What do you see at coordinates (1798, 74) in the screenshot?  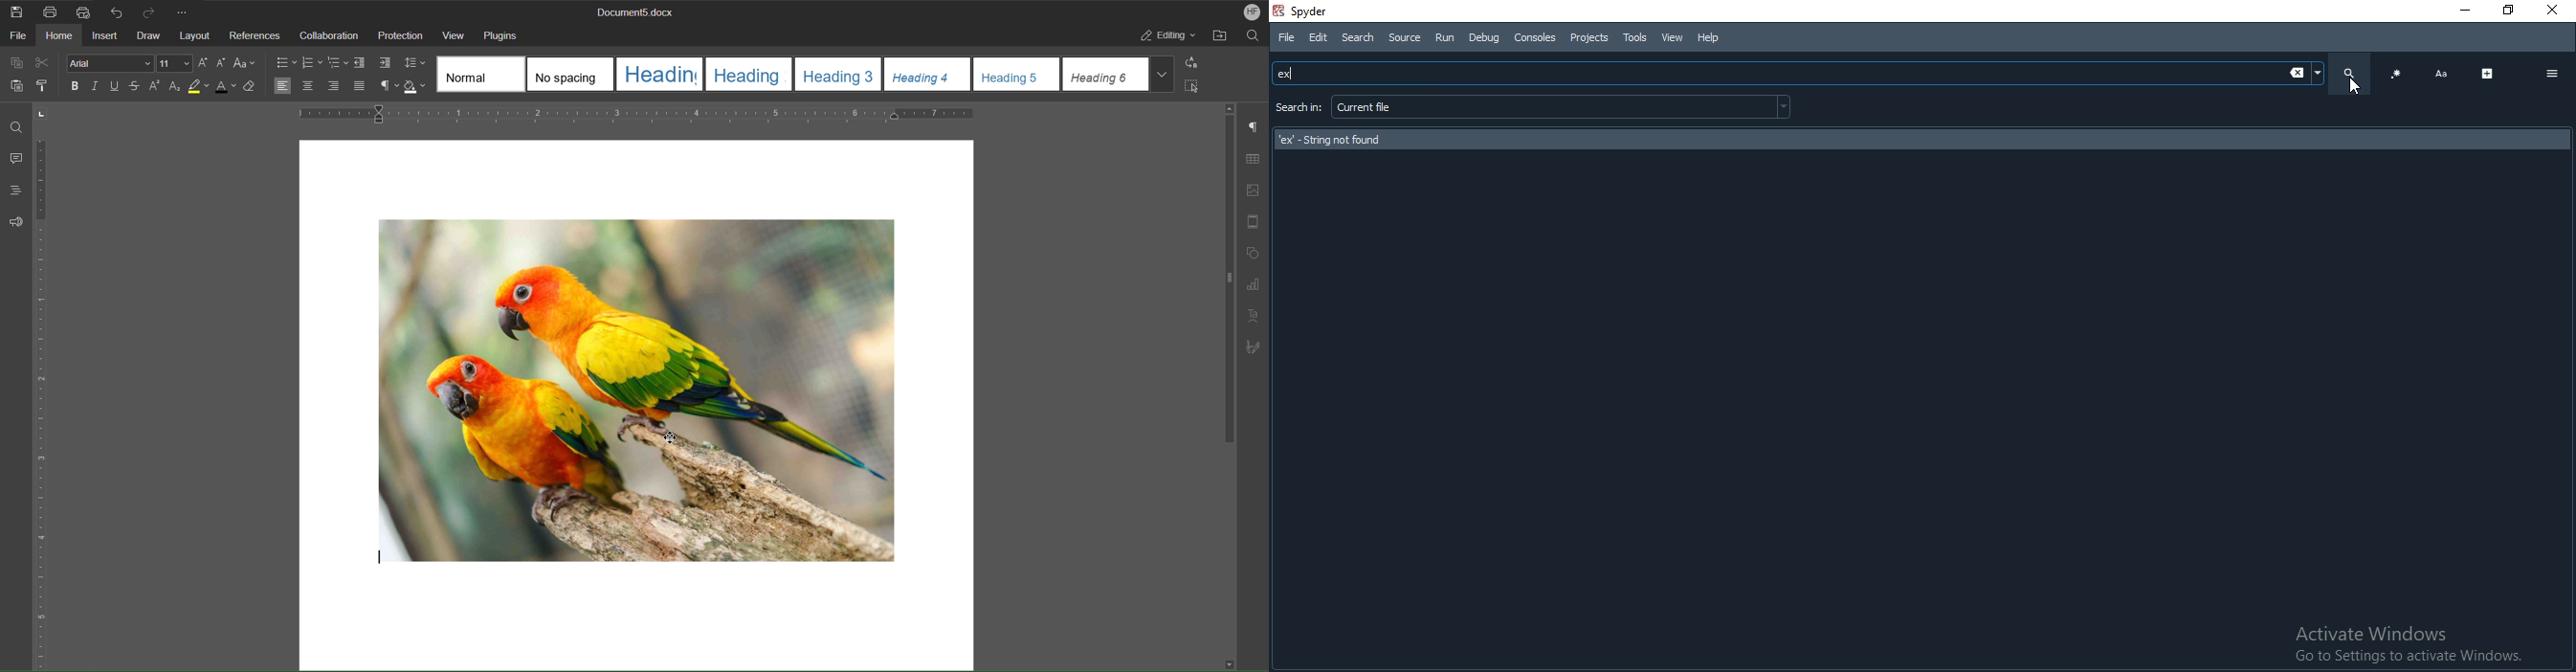 I see `clicked` at bounding box center [1798, 74].